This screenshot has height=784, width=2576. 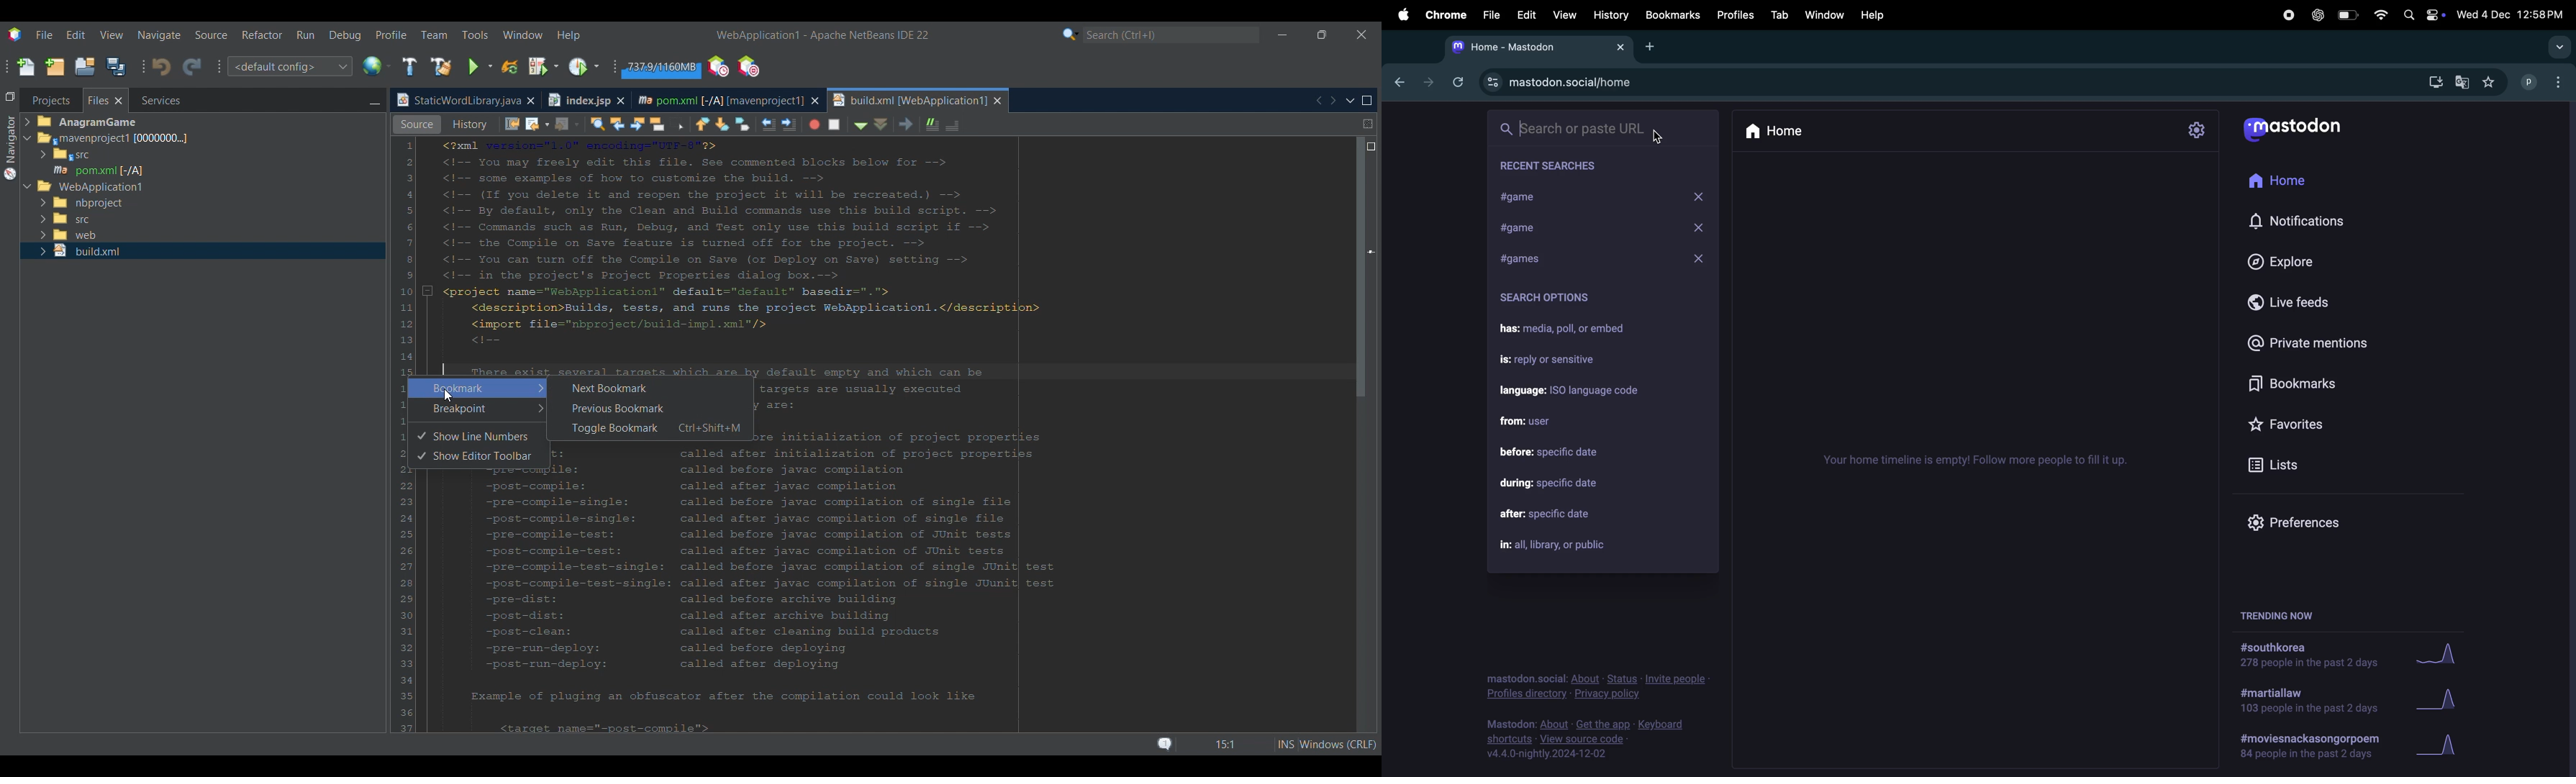 I want to click on after specific date, so click(x=1561, y=516).